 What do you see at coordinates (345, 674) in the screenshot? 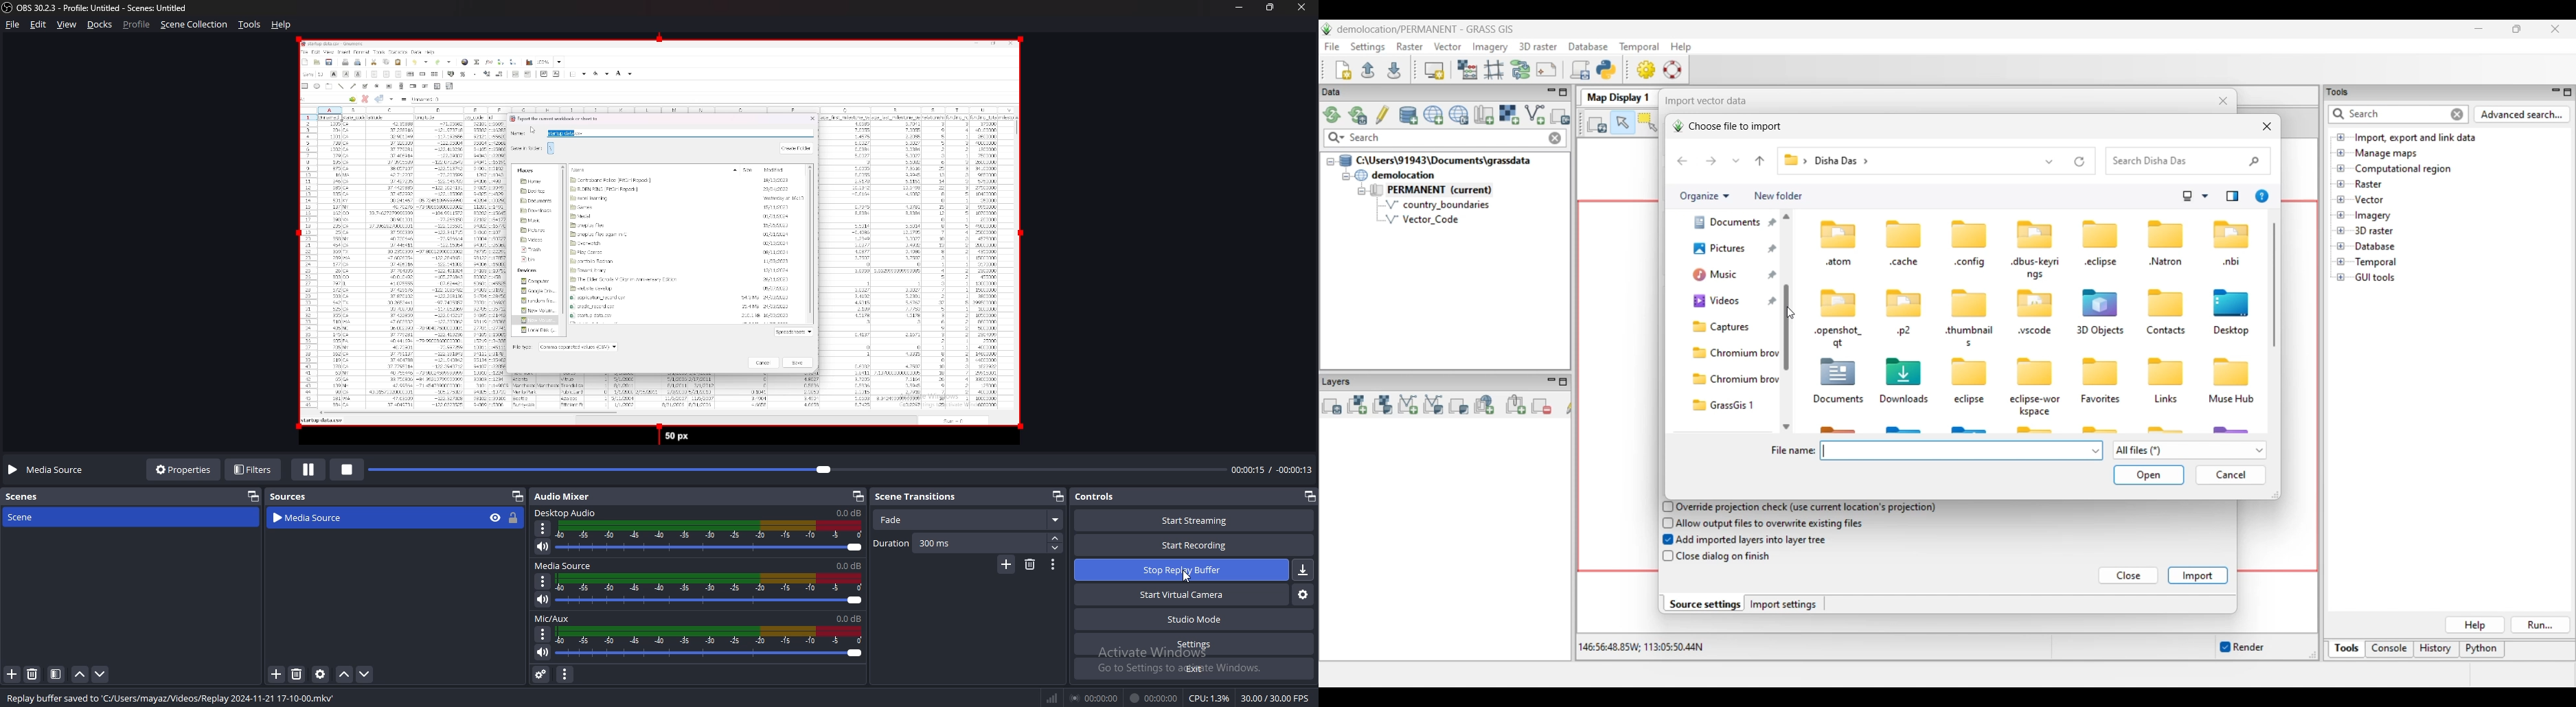
I see `move source up` at bounding box center [345, 674].